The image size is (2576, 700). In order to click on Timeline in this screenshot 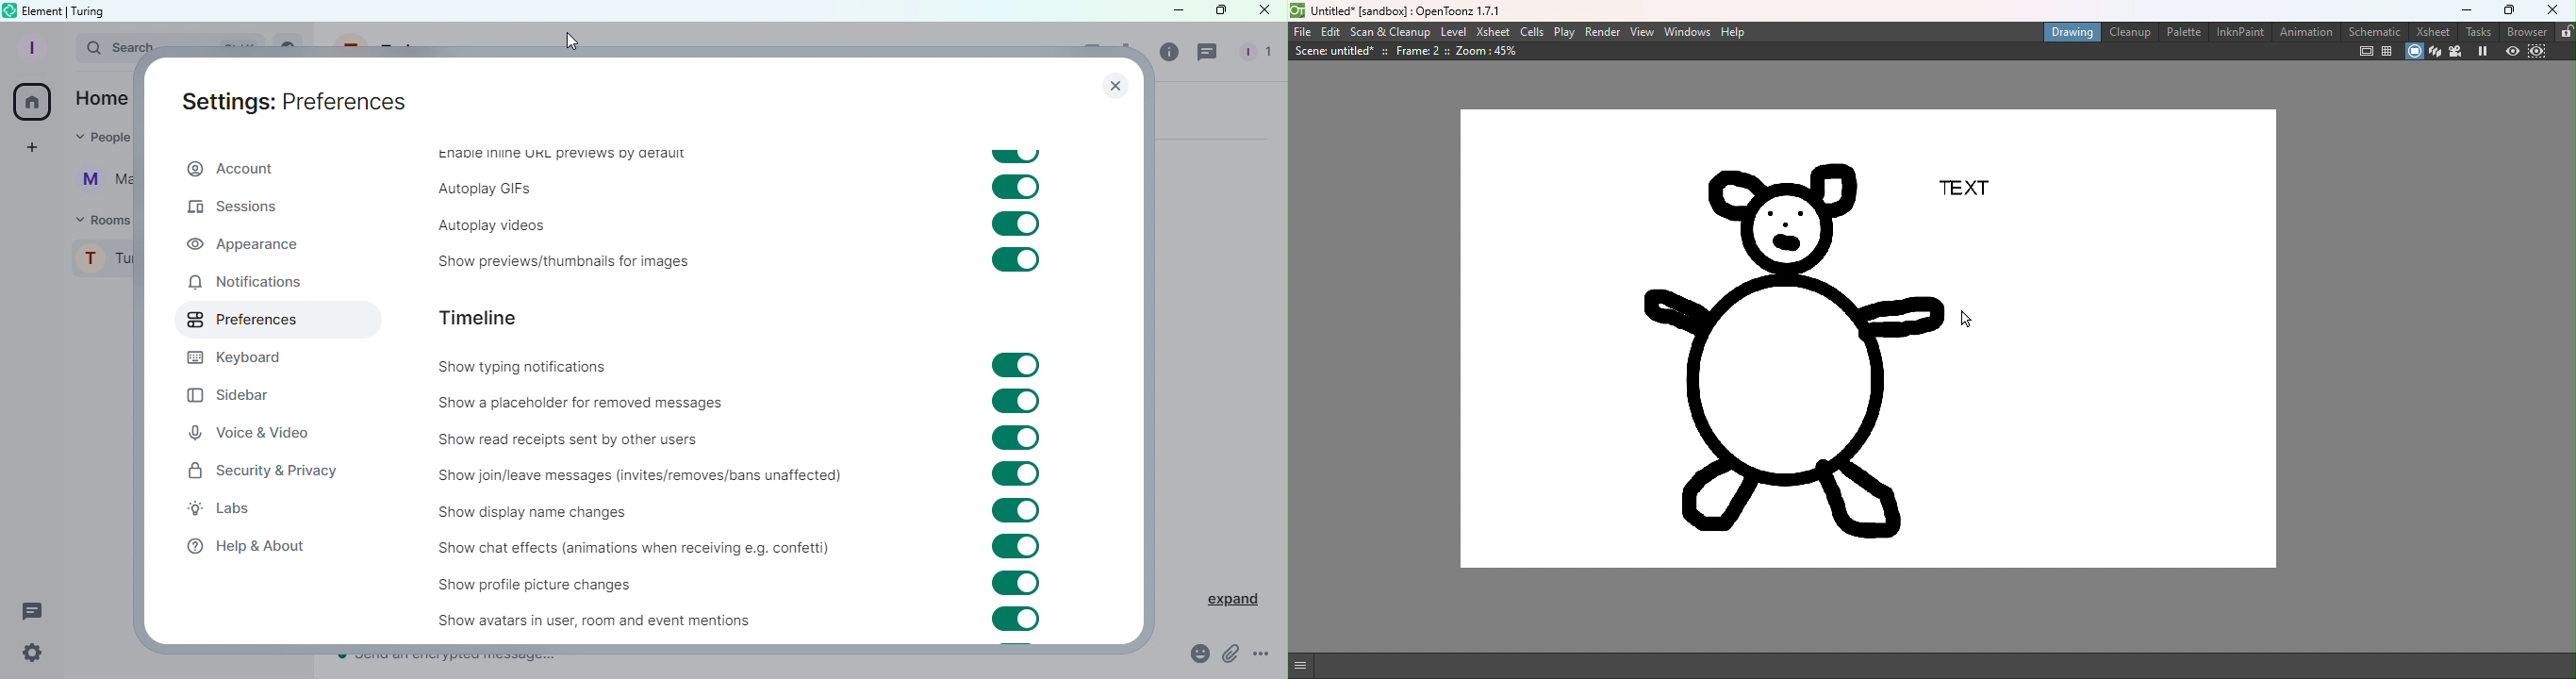, I will do `click(485, 317)`.